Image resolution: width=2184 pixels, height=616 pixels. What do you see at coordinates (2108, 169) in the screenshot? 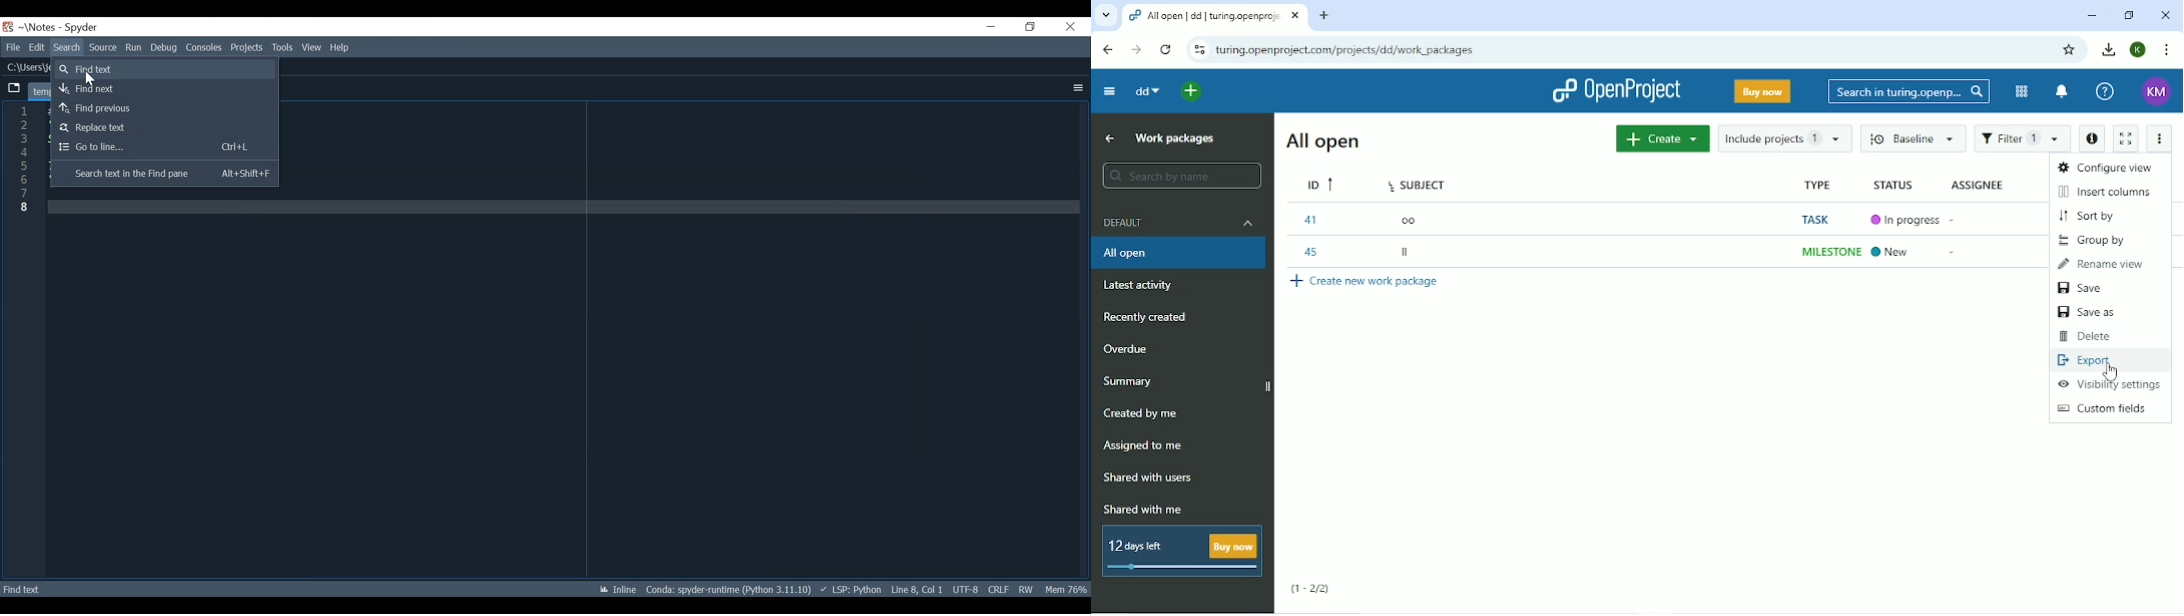
I see `Configure view` at bounding box center [2108, 169].